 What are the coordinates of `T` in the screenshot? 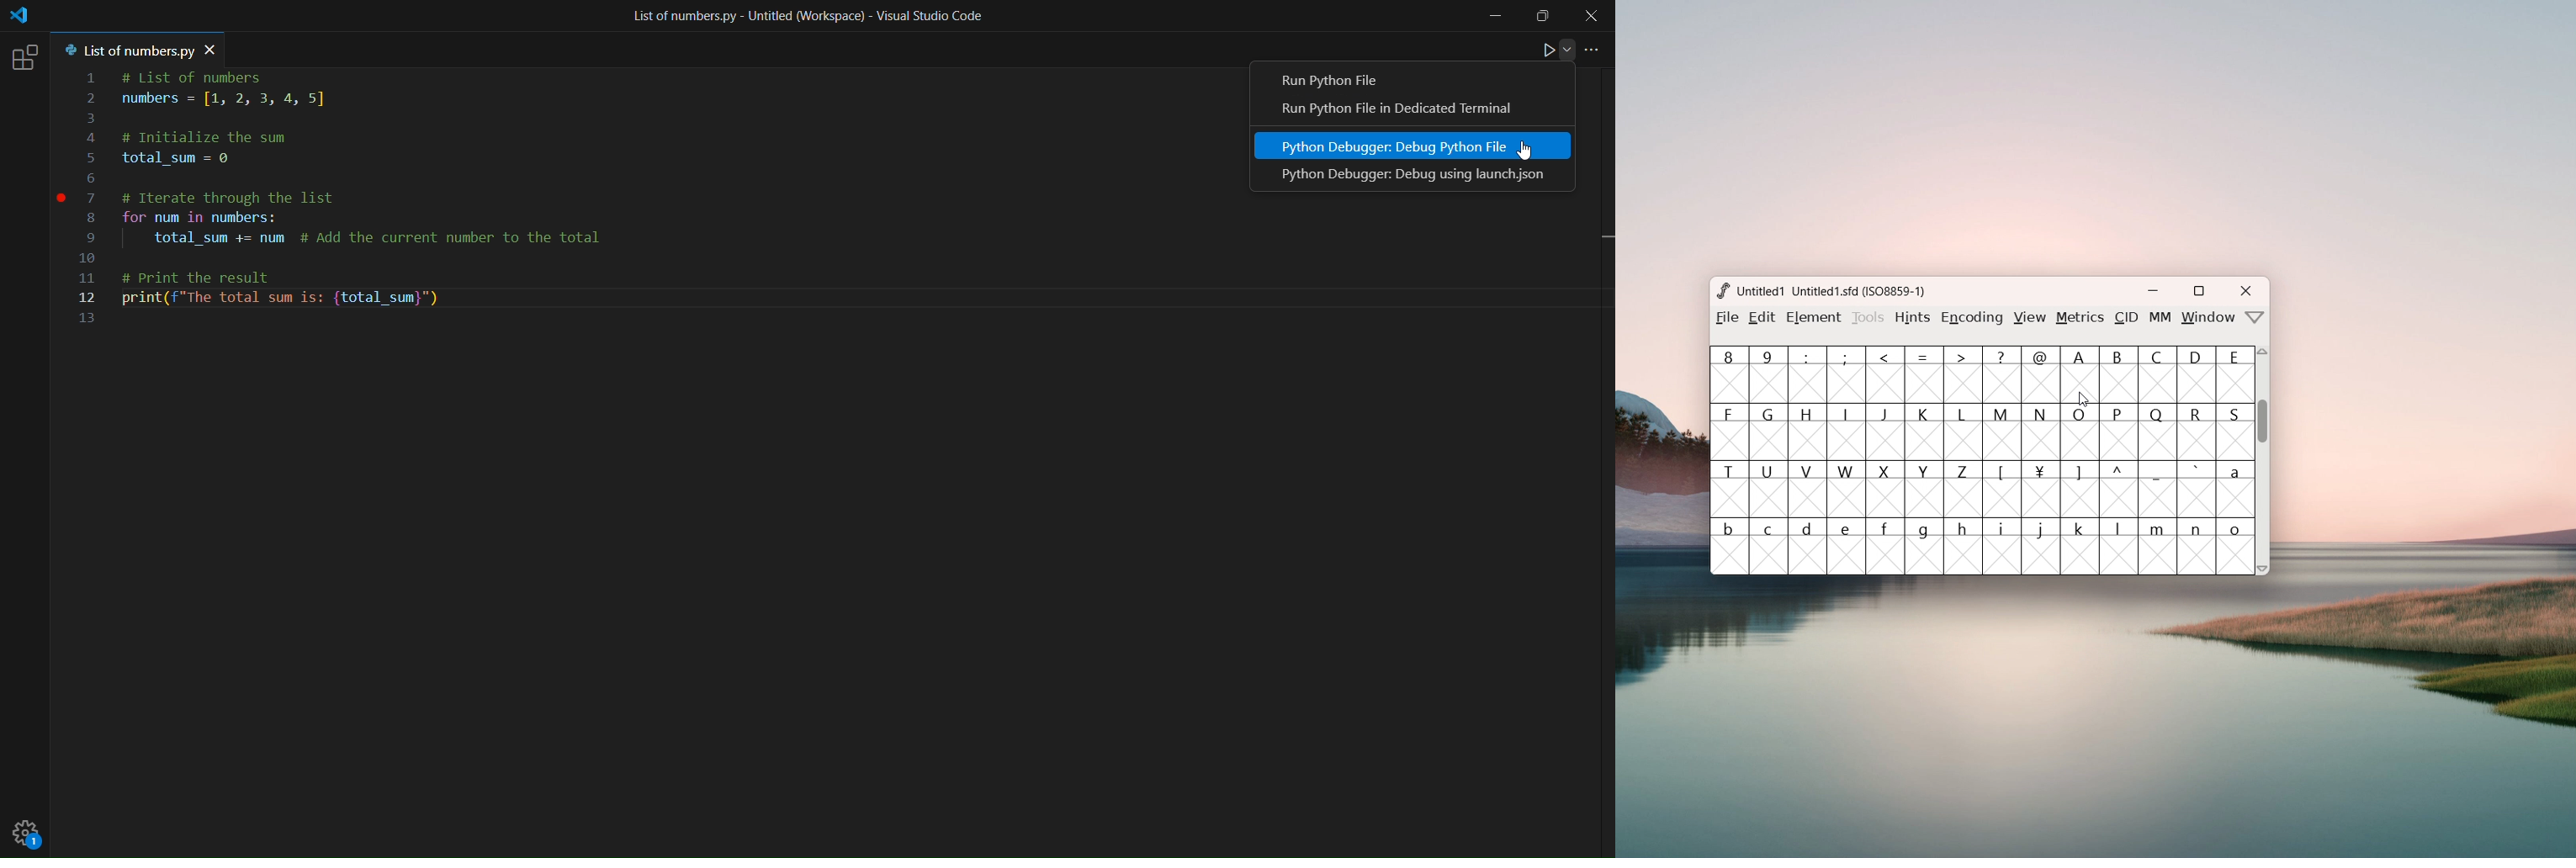 It's located at (1730, 489).